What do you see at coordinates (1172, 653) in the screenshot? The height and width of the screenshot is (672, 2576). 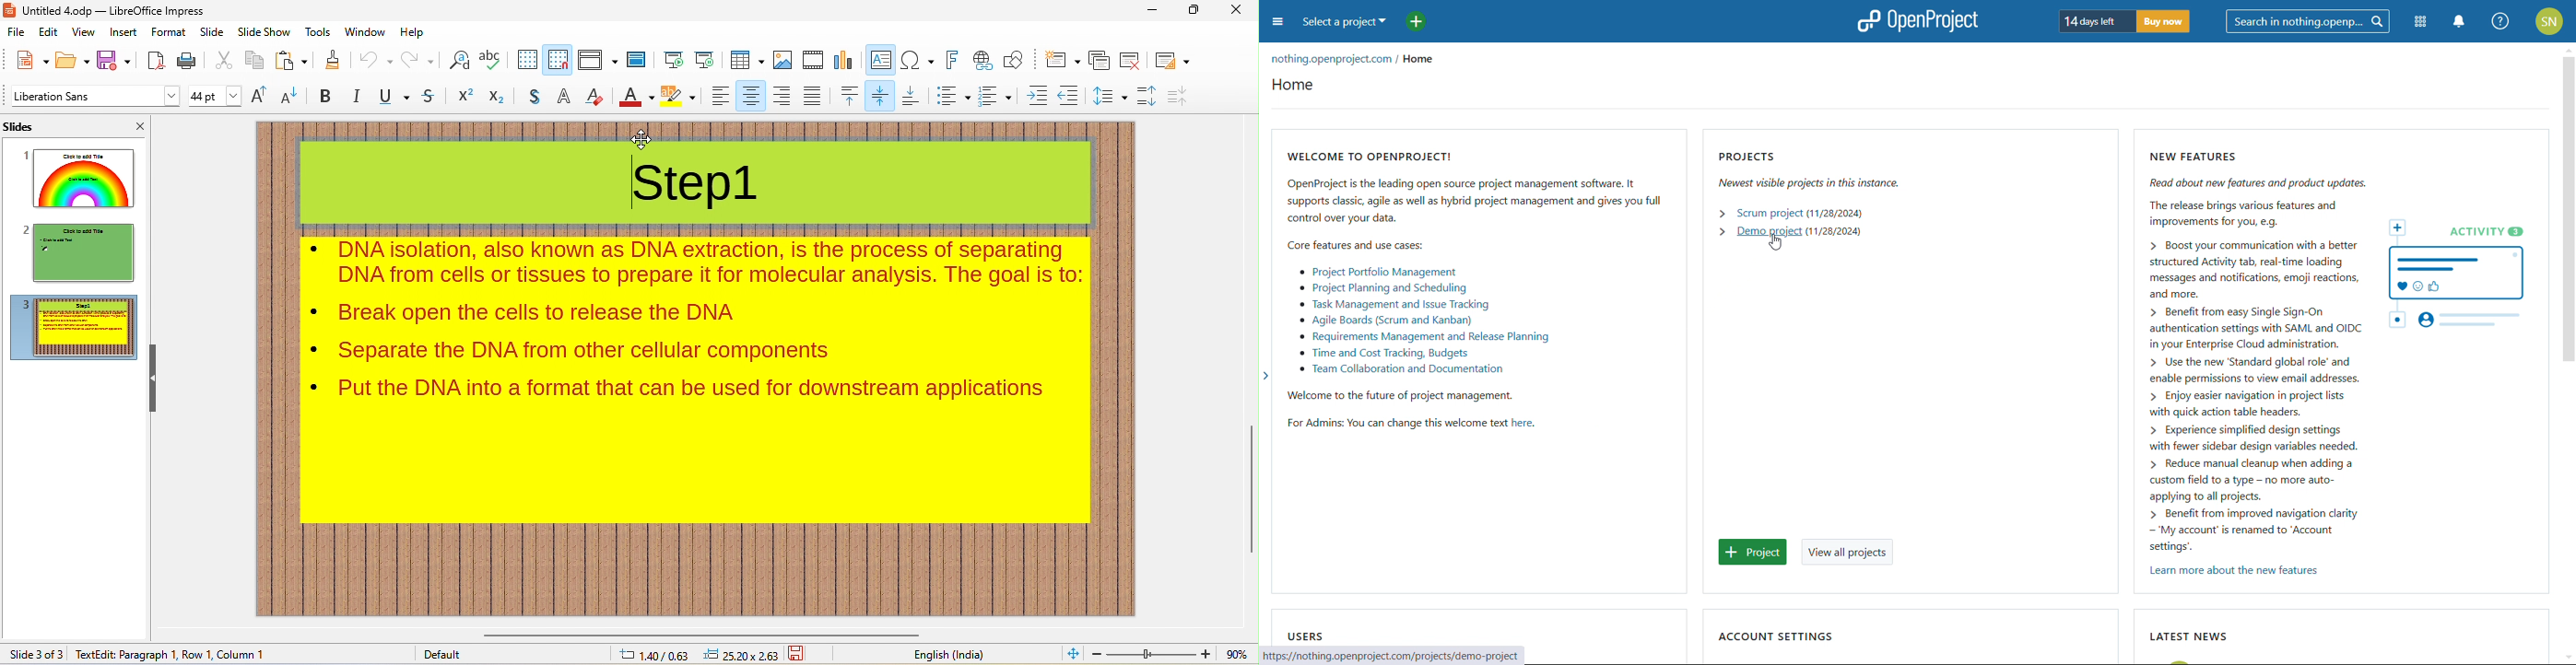 I see `zoom` at bounding box center [1172, 653].